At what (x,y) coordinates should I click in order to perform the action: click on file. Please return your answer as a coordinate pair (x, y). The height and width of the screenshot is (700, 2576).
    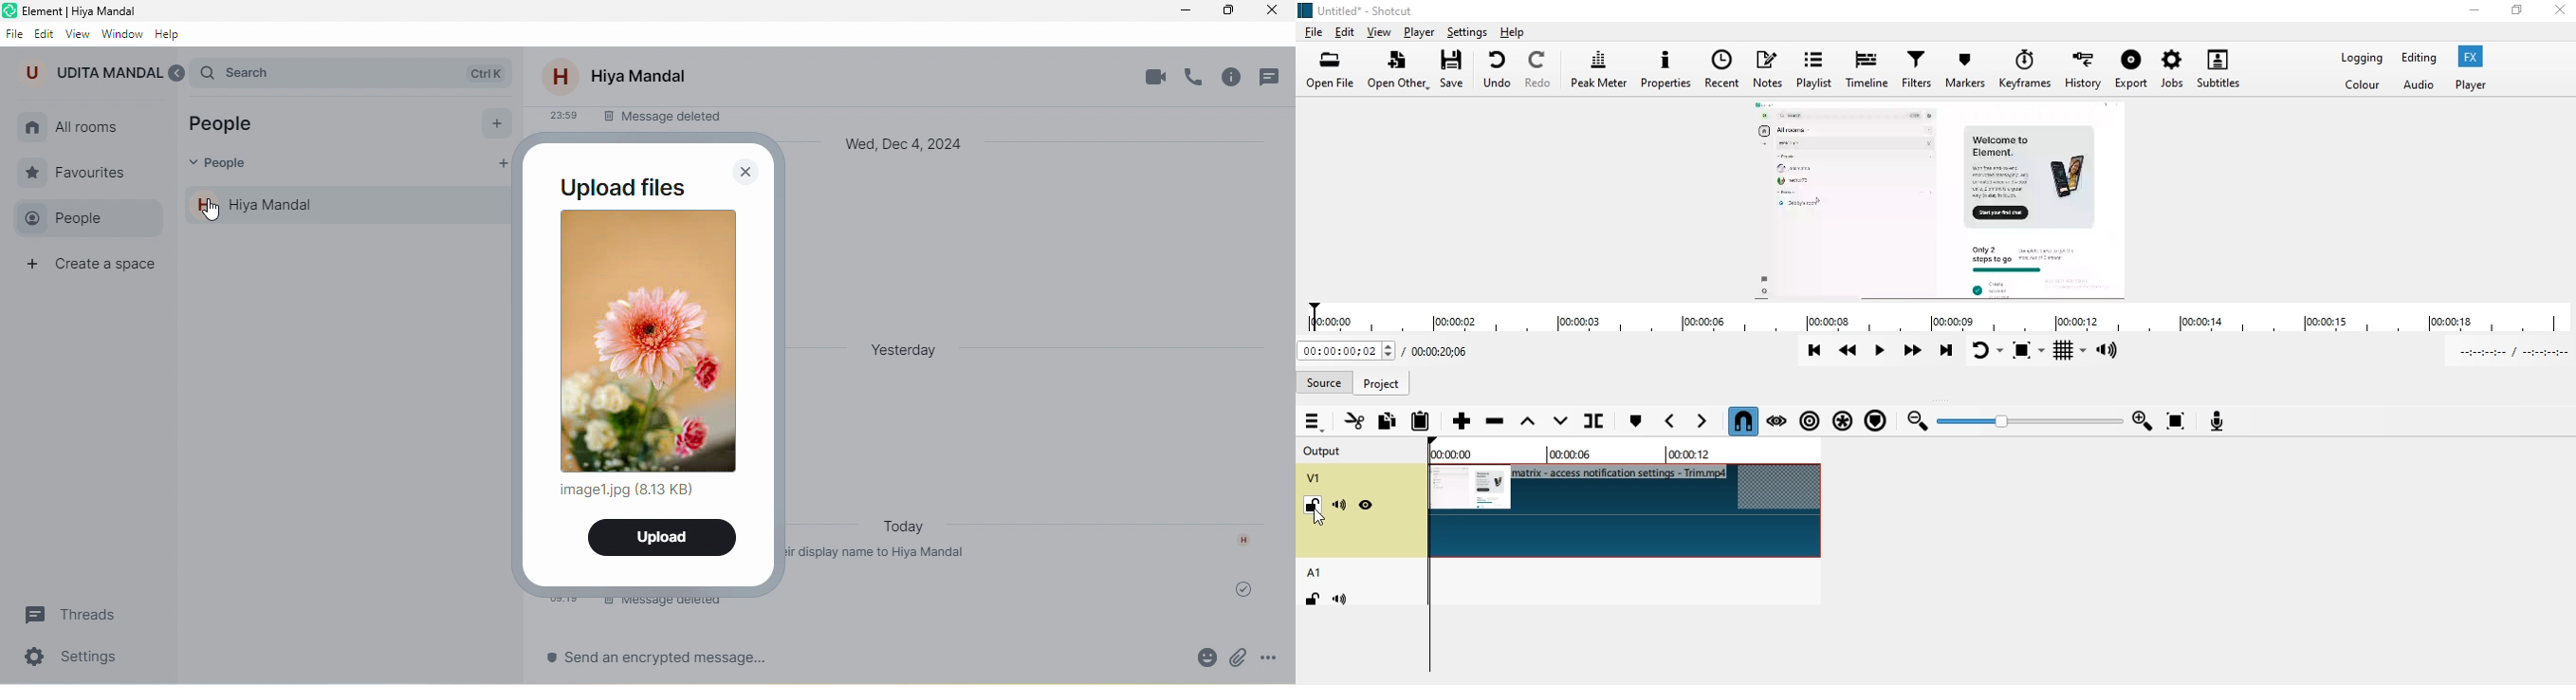
    Looking at the image, I should click on (14, 29).